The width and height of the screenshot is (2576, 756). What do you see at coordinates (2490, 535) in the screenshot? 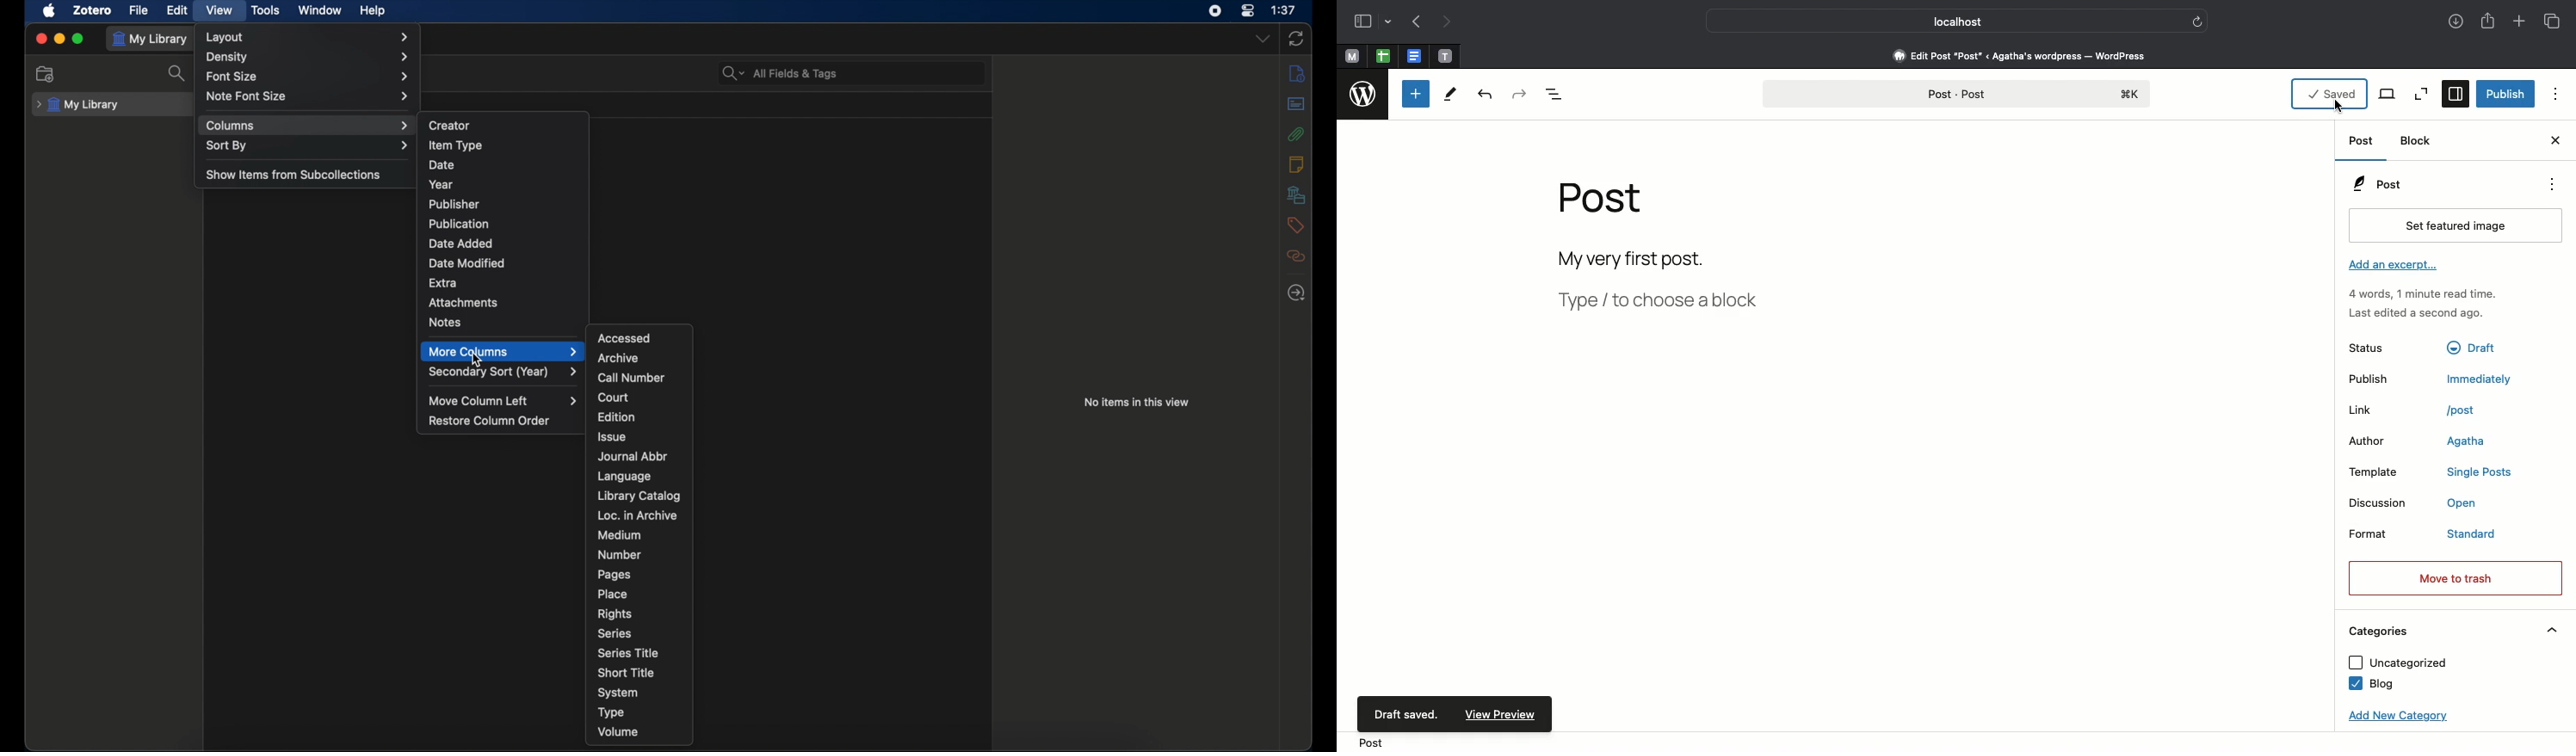
I see `Standard` at bounding box center [2490, 535].